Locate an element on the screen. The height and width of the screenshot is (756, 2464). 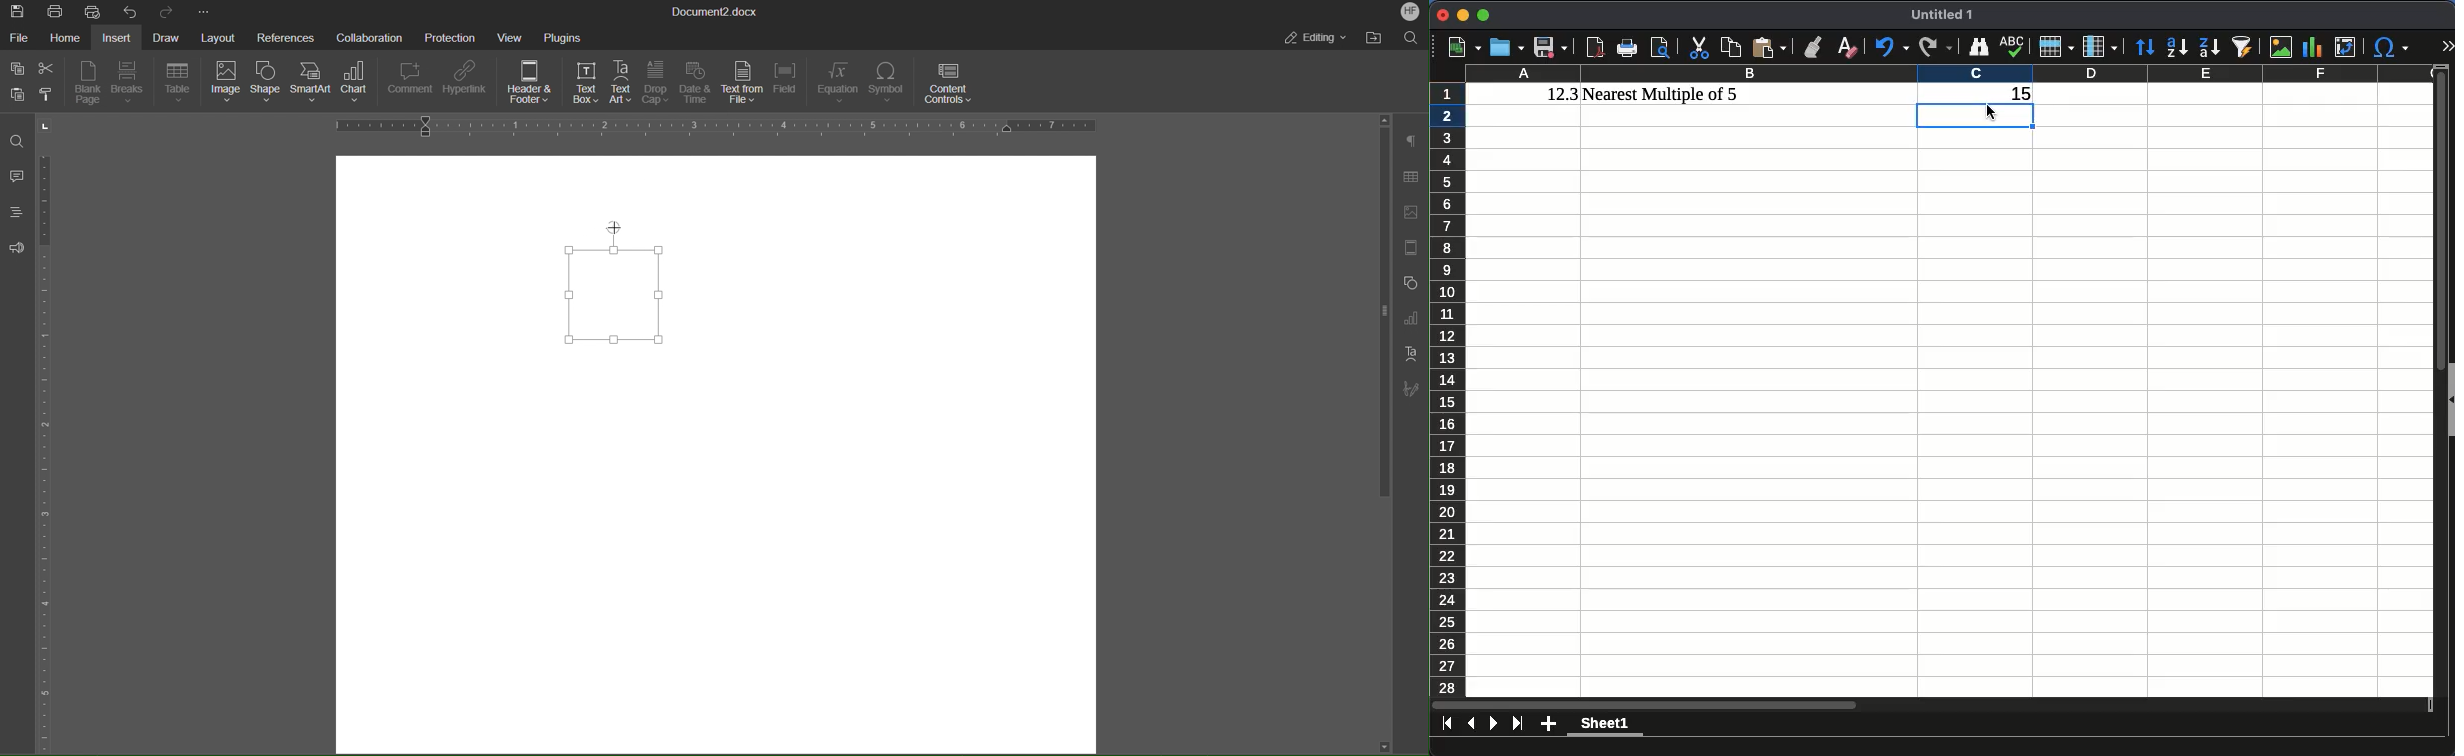
expand is located at coordinates (2447, 44).